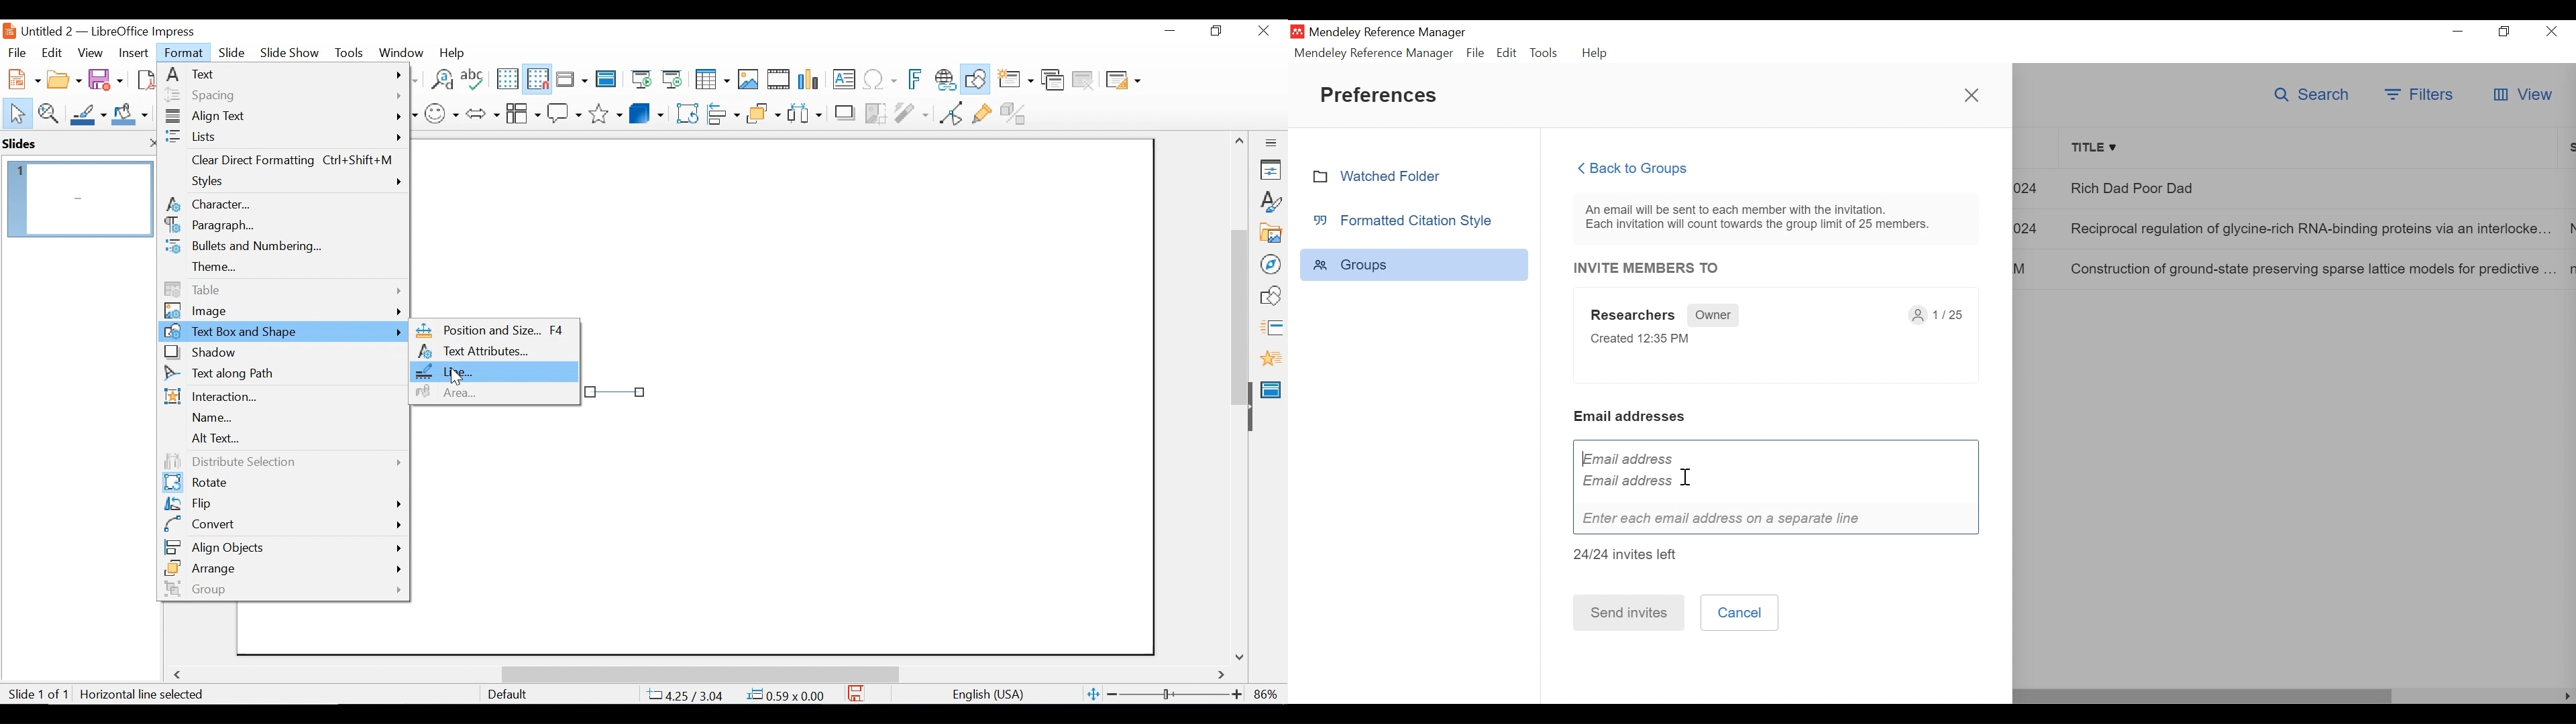  I want to click on Insert Hyperlink, so click(945, 80).